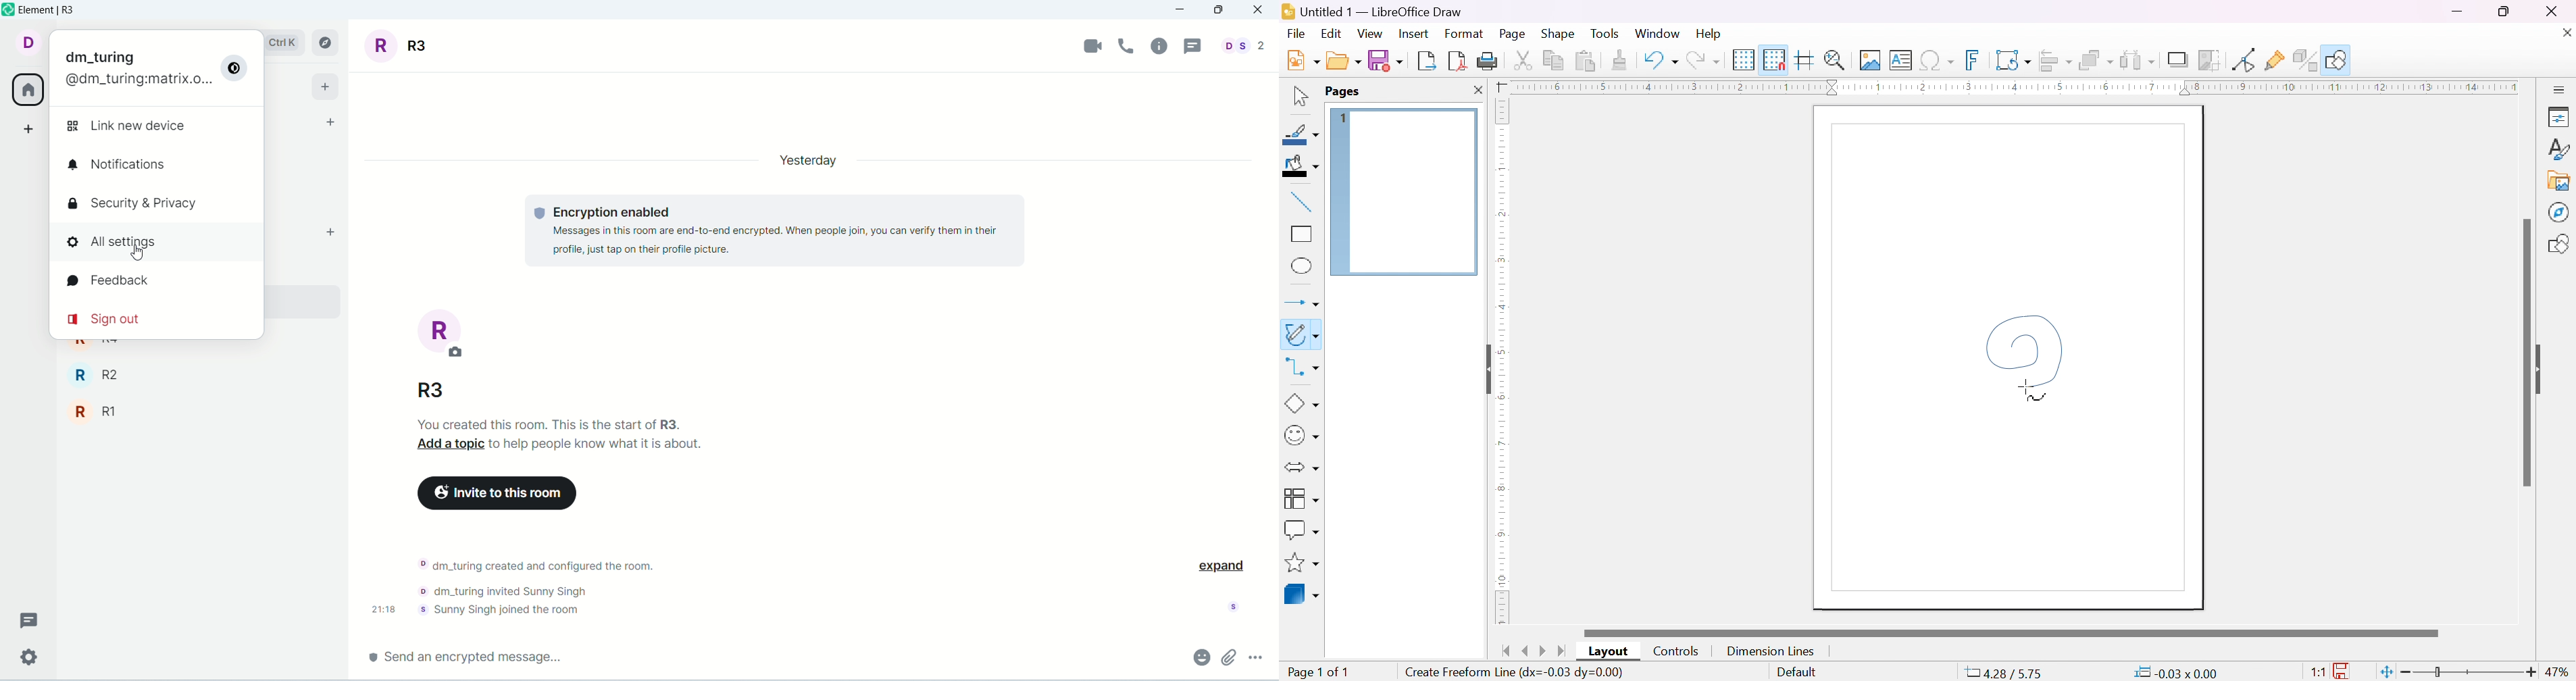 The image size is (2576, 700). Describe the element at coordinates (1558, 32) in the screenshot. I see `shape` at that location.